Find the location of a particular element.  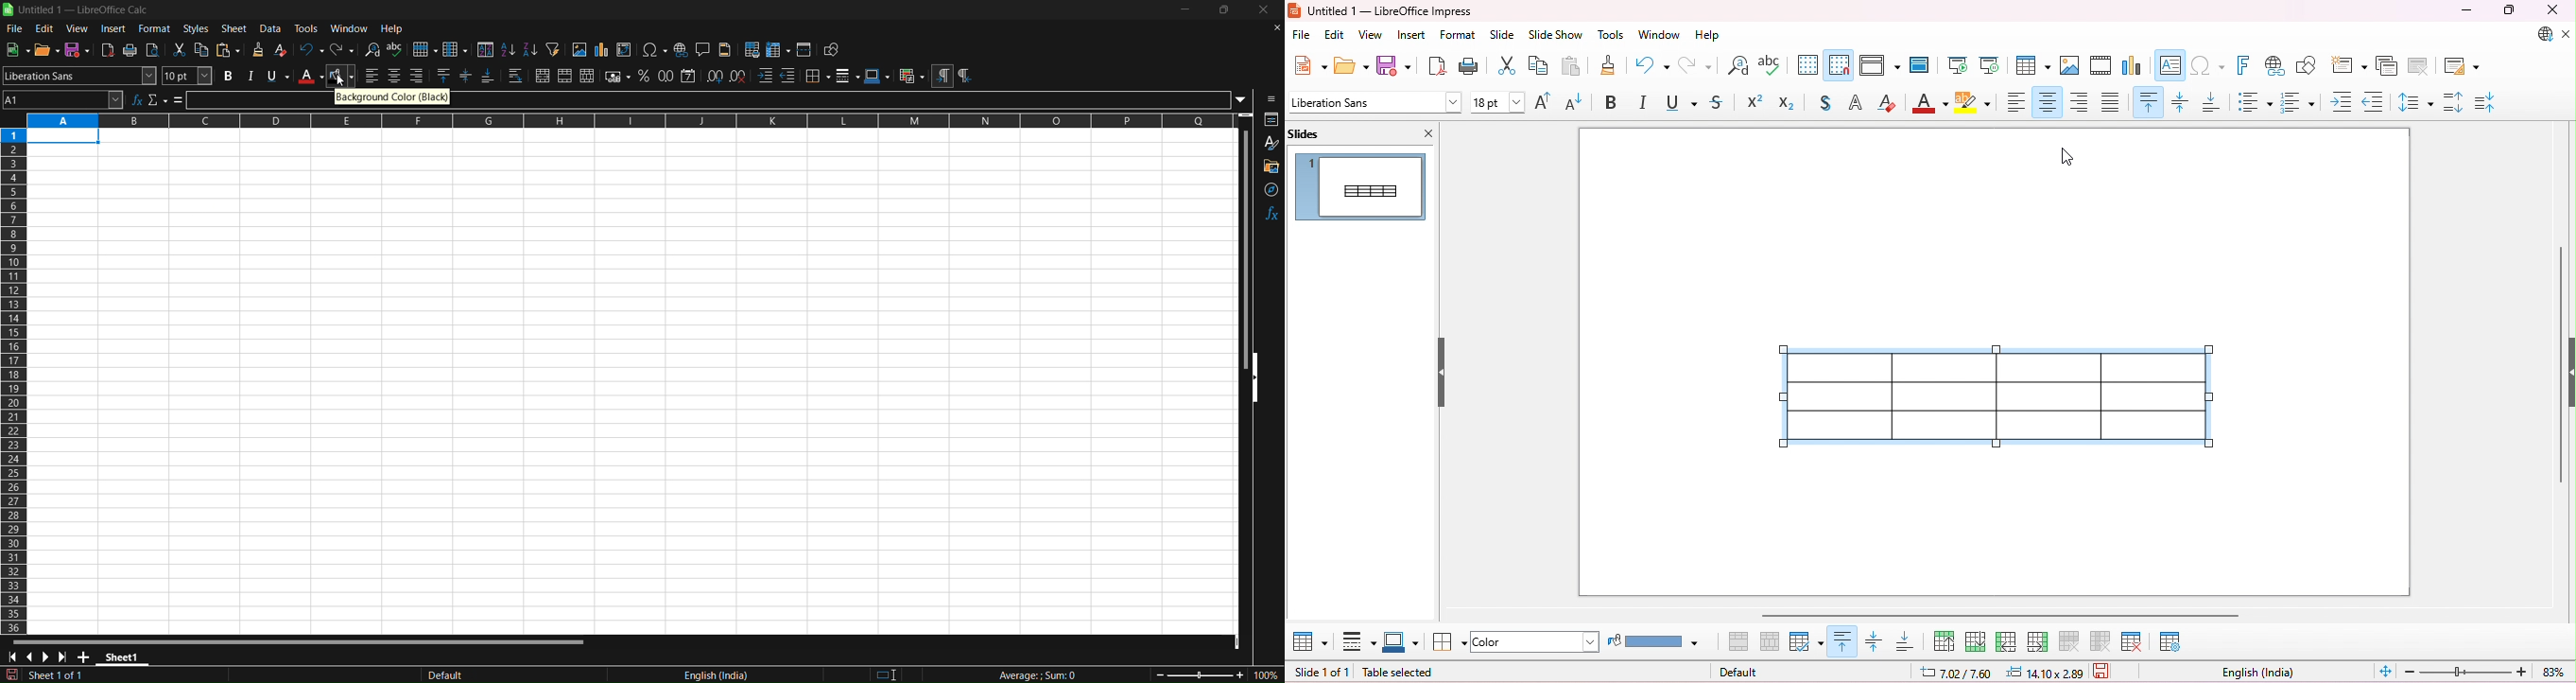

format as percentage is located at coordinates (644, 76).